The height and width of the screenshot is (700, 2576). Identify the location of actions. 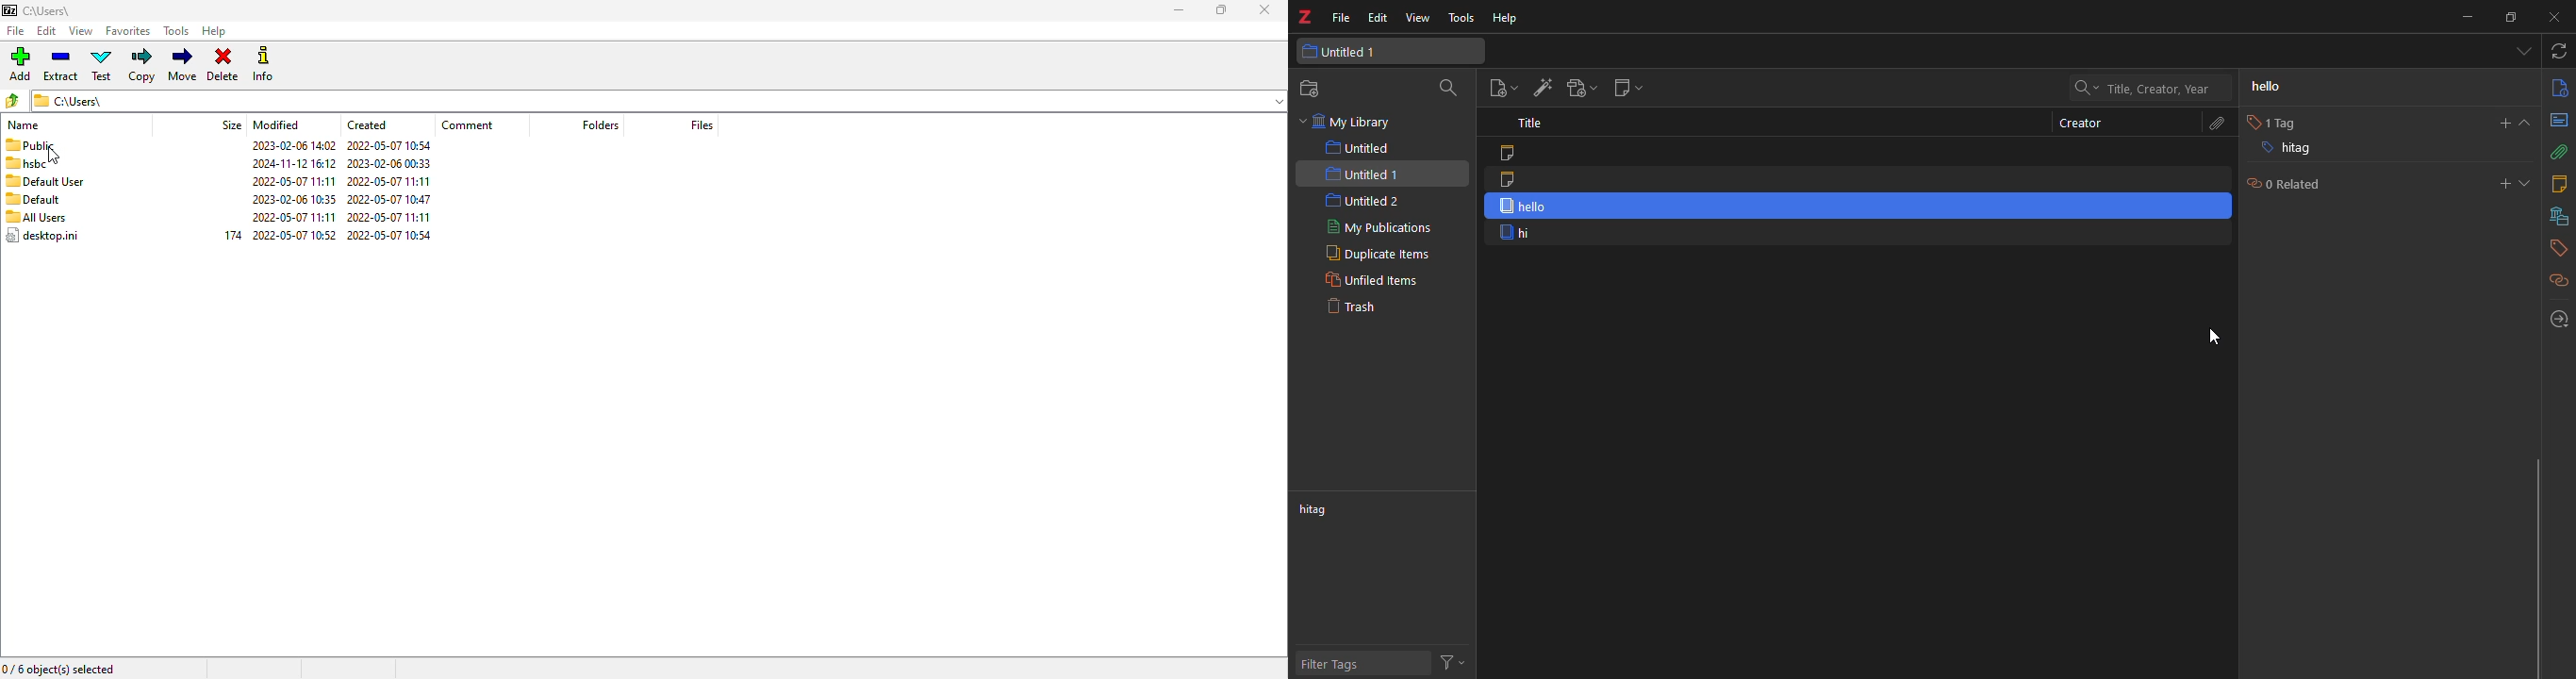
(1455, 662).